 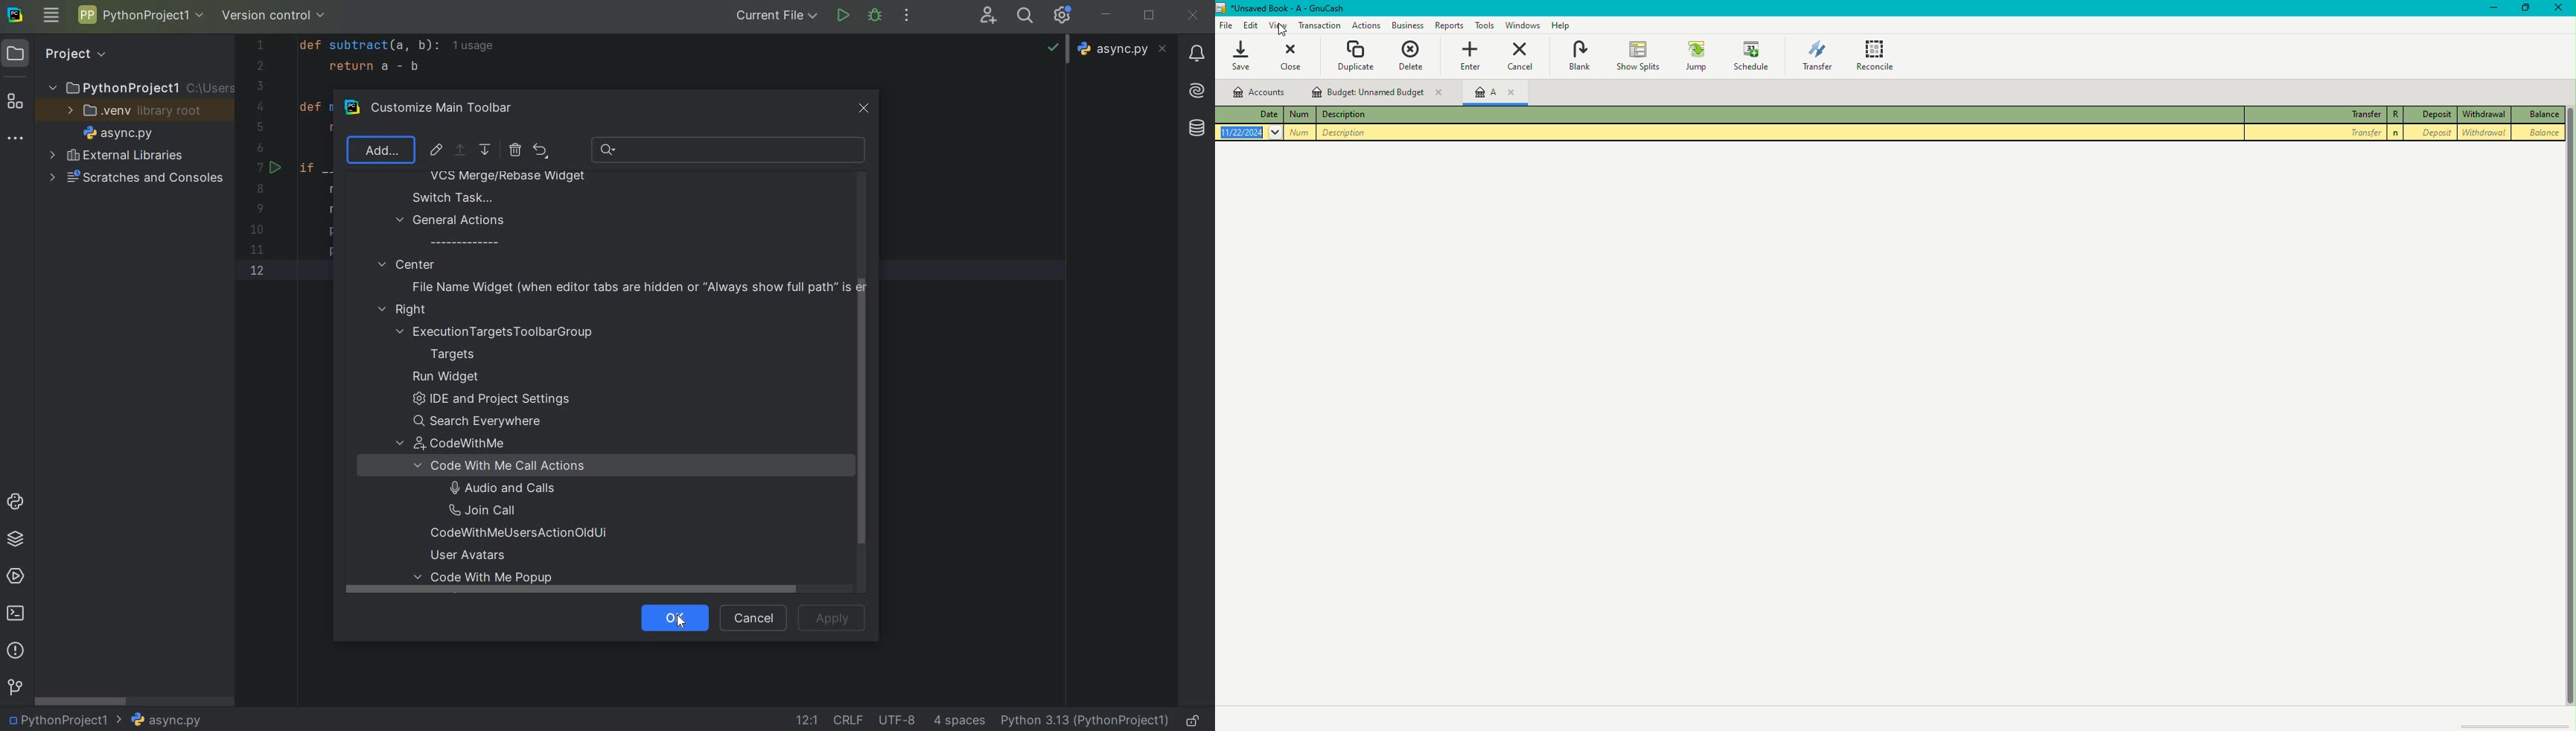 What do you see at coordinates (878, 18) in the screenshot?
I see `DEBUG` at bounding box center [878, 18].